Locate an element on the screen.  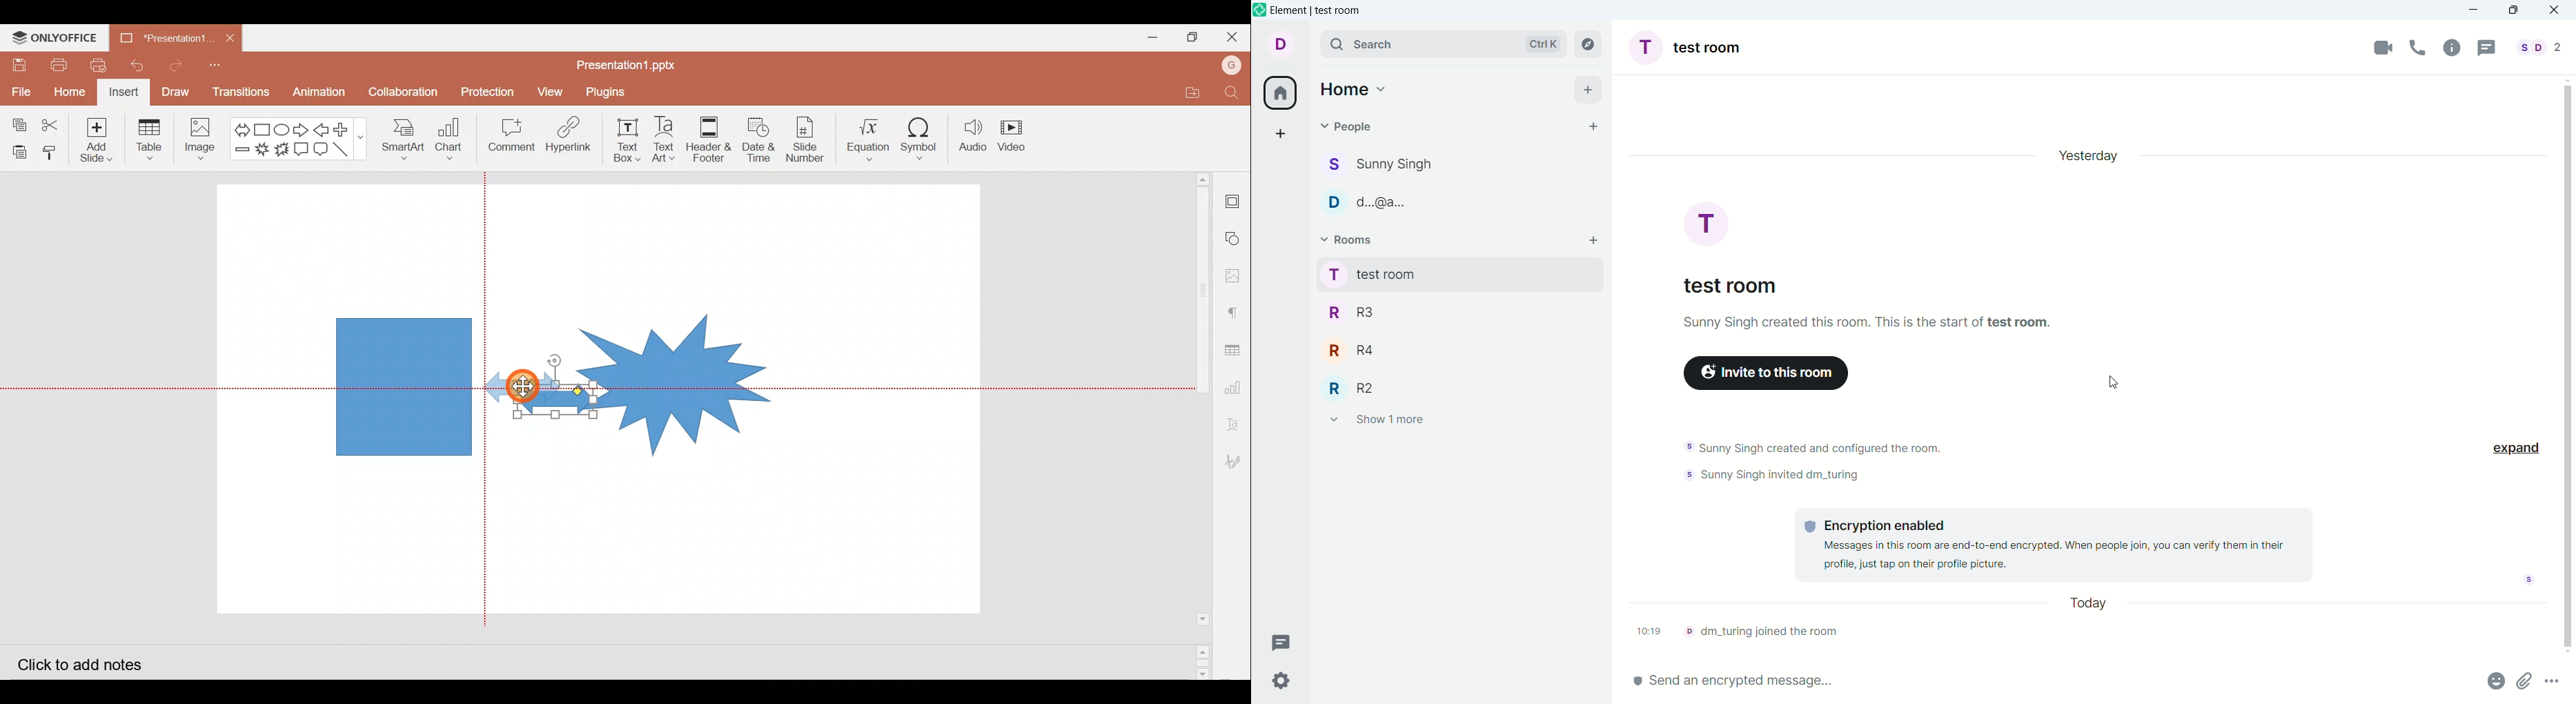
expand is located at coordinates (2517, 452).